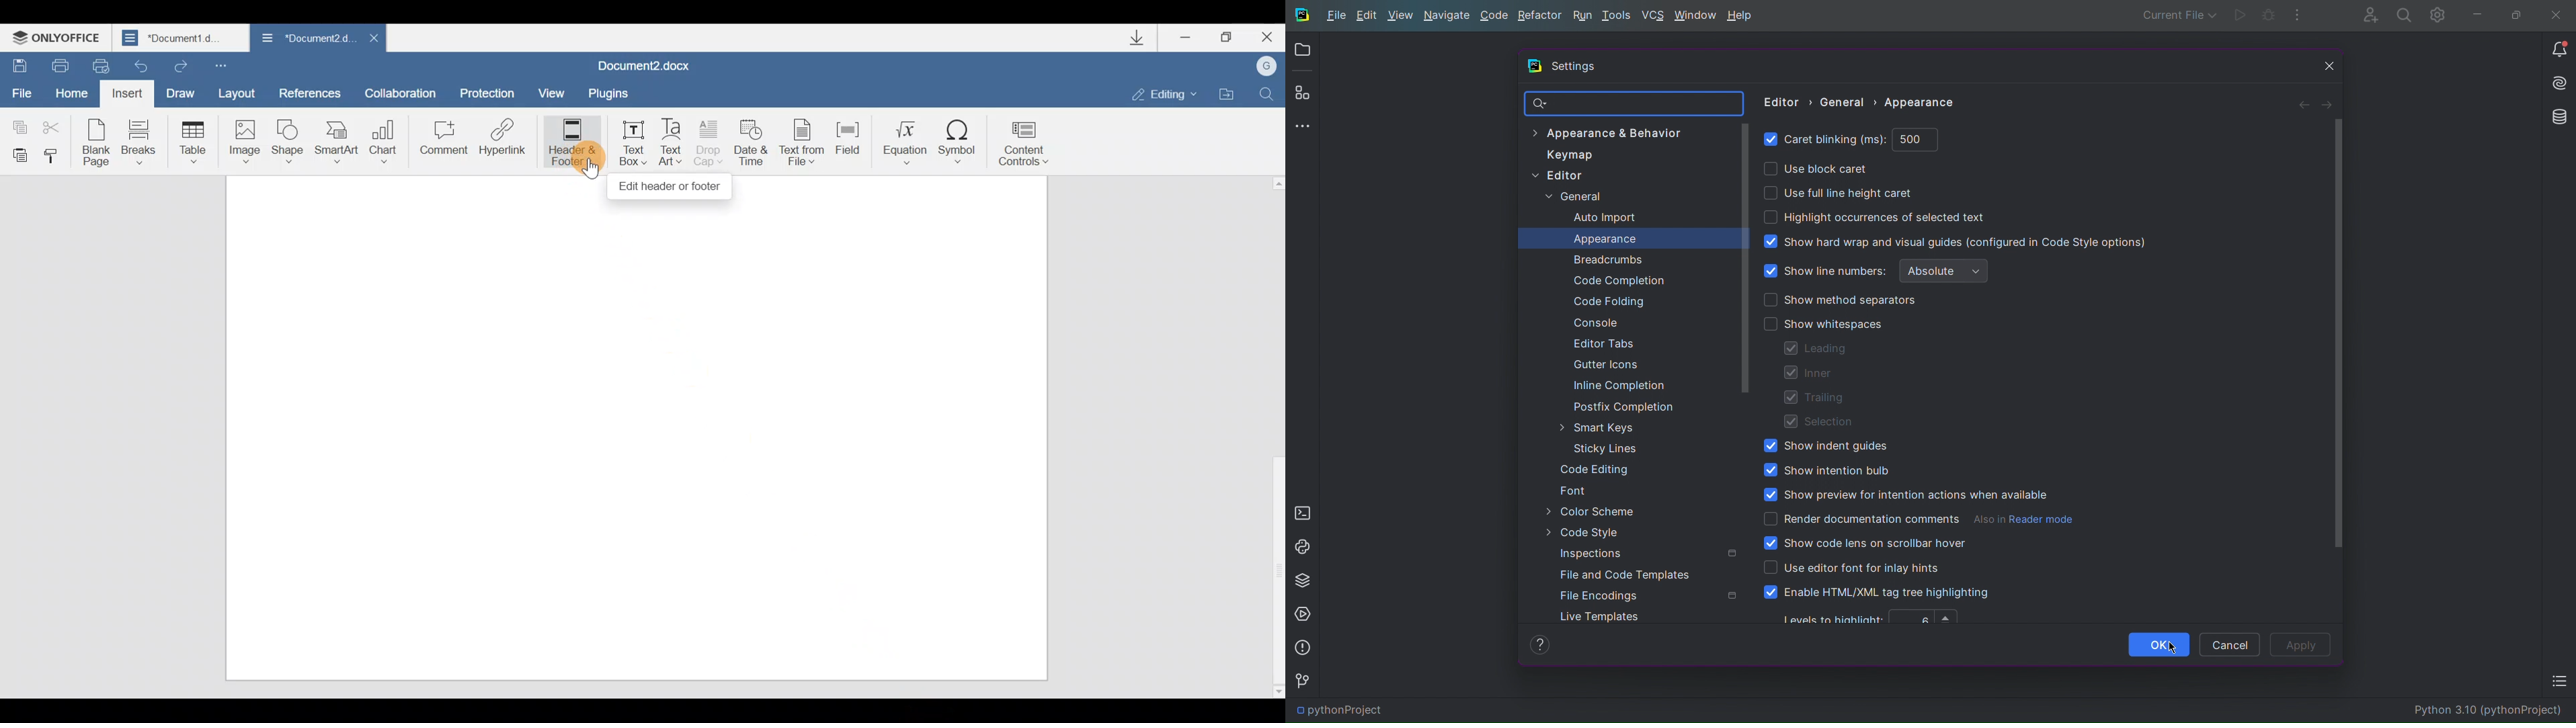  What do you see at coordinates (2157, 644) in the screenshot?
I see `OK` at bounding box center [2157, 644].